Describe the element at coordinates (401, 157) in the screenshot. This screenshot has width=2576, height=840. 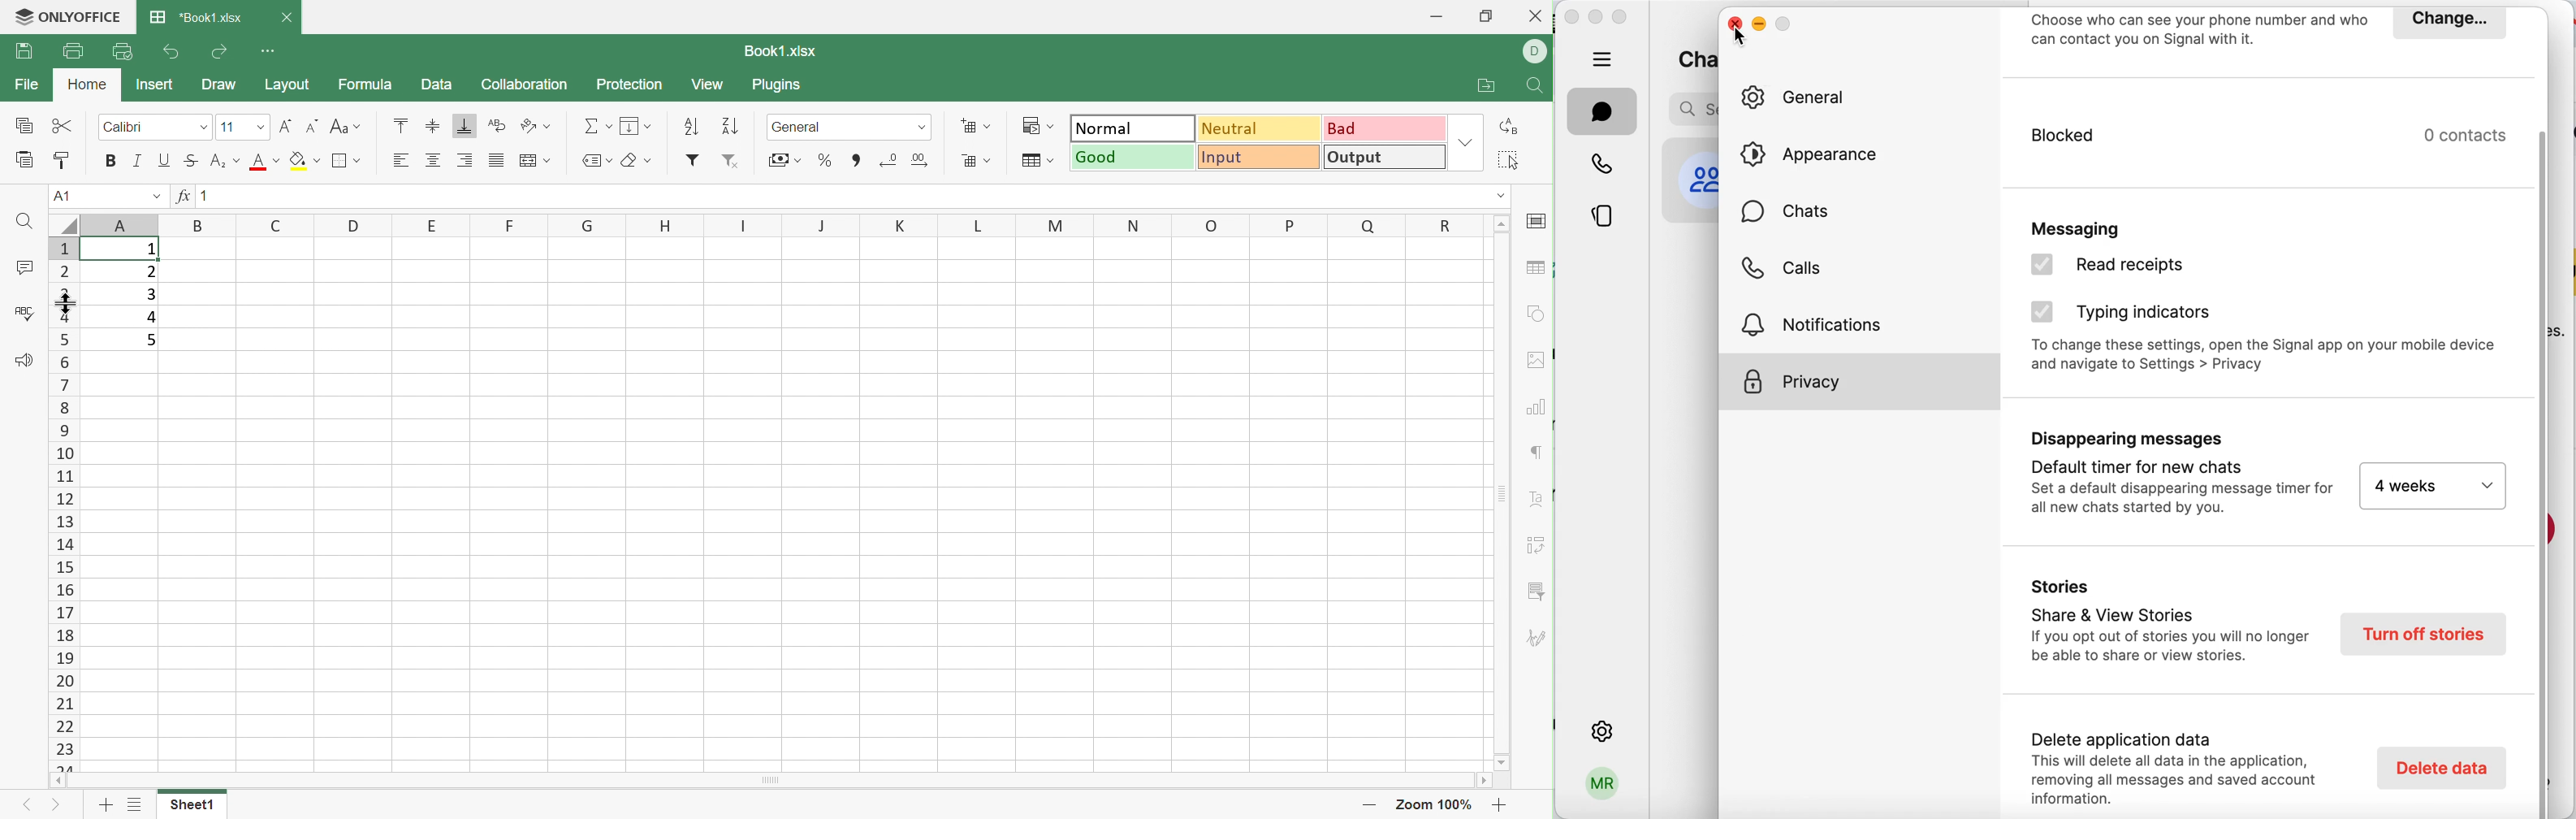
I see `Align Left` at that location.